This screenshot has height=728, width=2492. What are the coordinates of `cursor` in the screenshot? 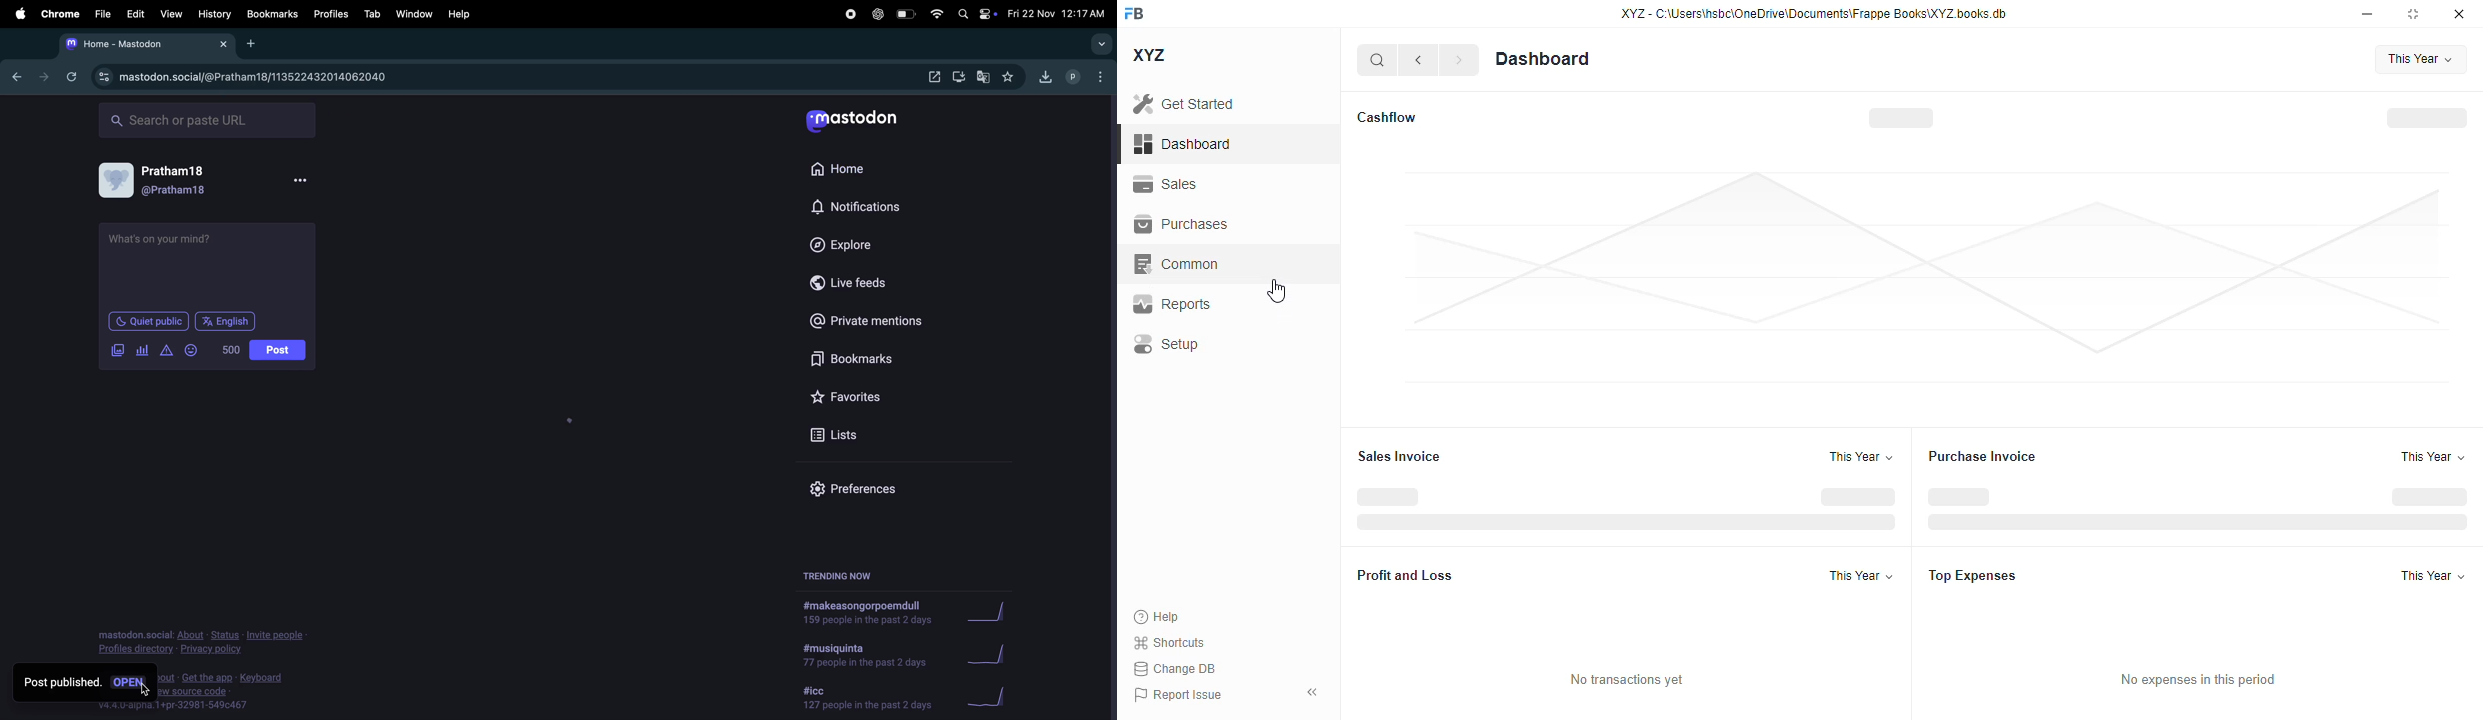 It's located at (144, 687).